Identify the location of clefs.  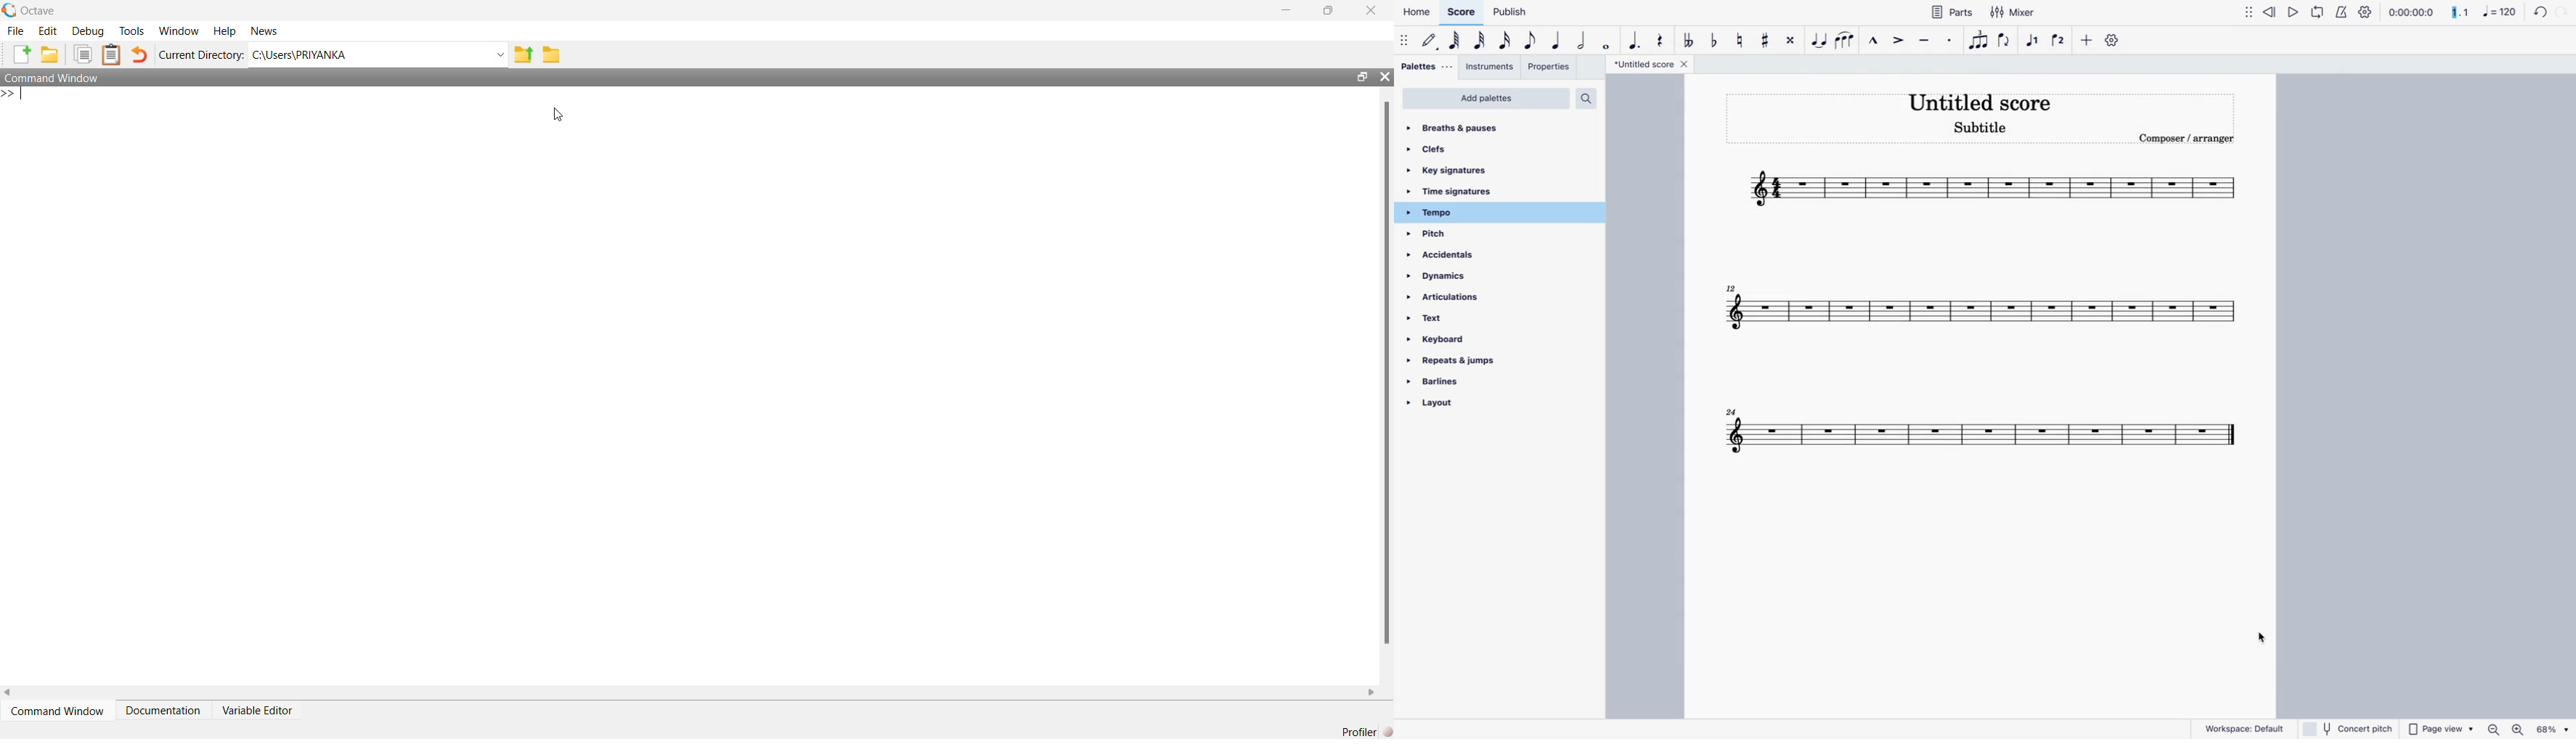
(1451, 149).